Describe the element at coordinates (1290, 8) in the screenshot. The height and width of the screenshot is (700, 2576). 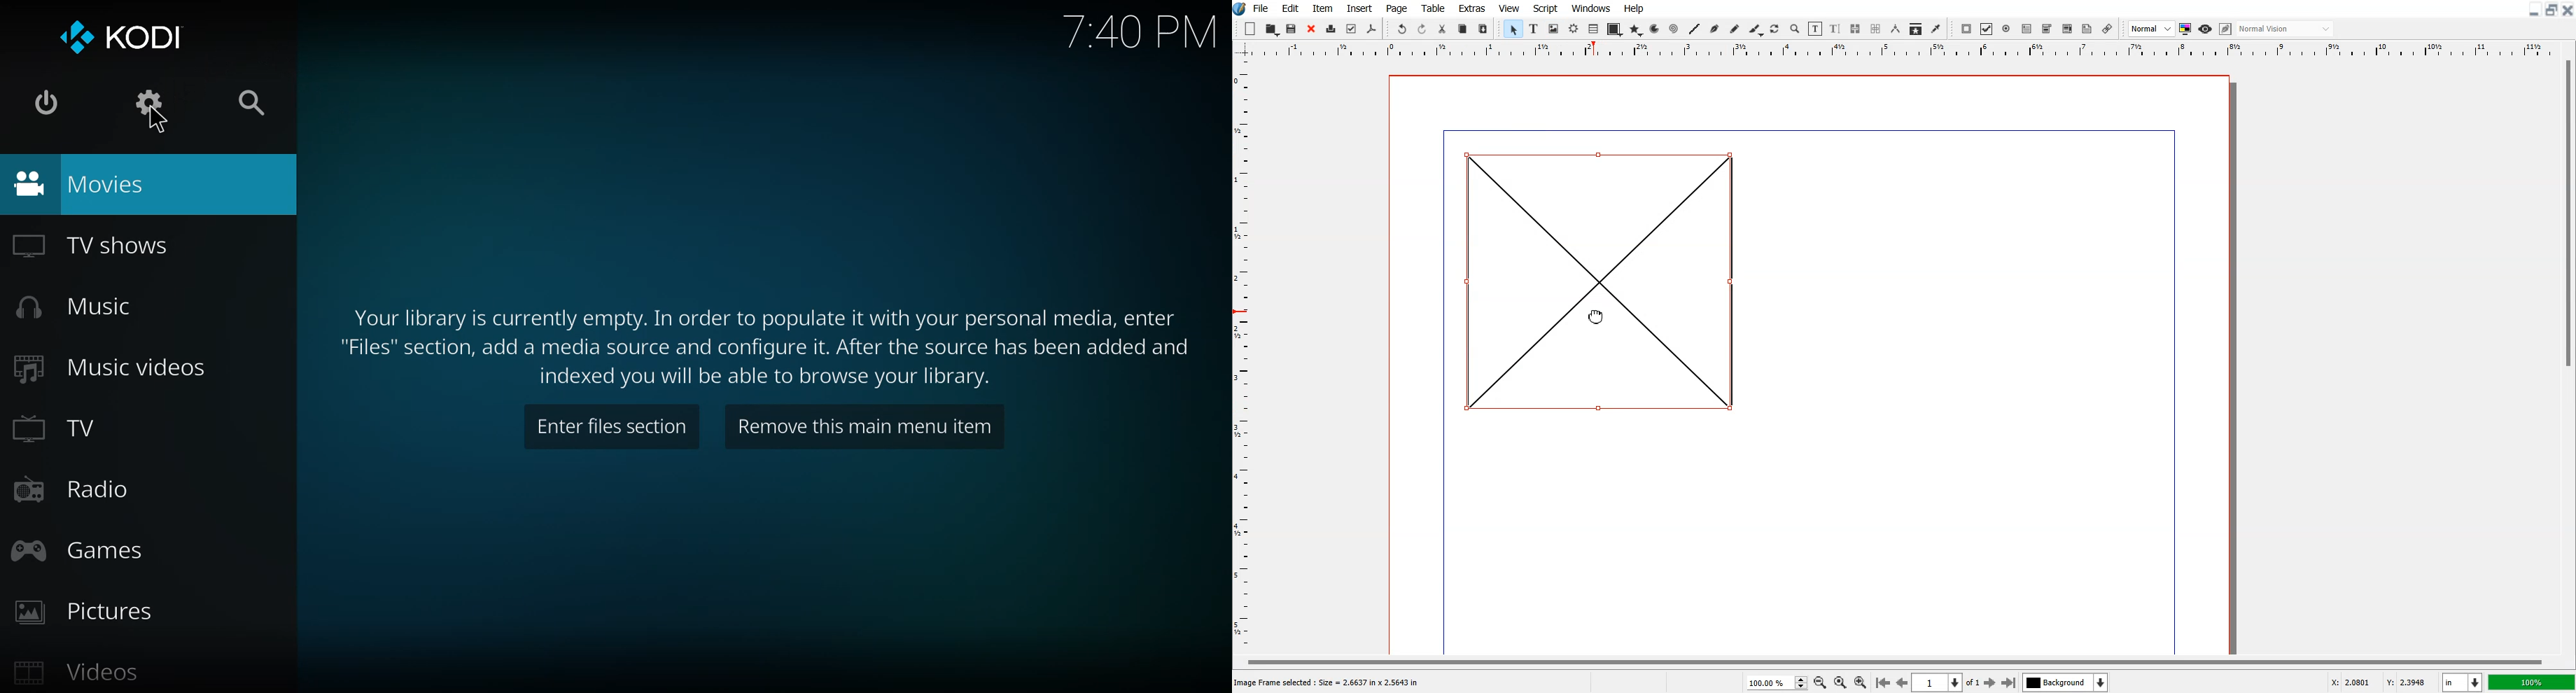
I see `Edit` at that location.